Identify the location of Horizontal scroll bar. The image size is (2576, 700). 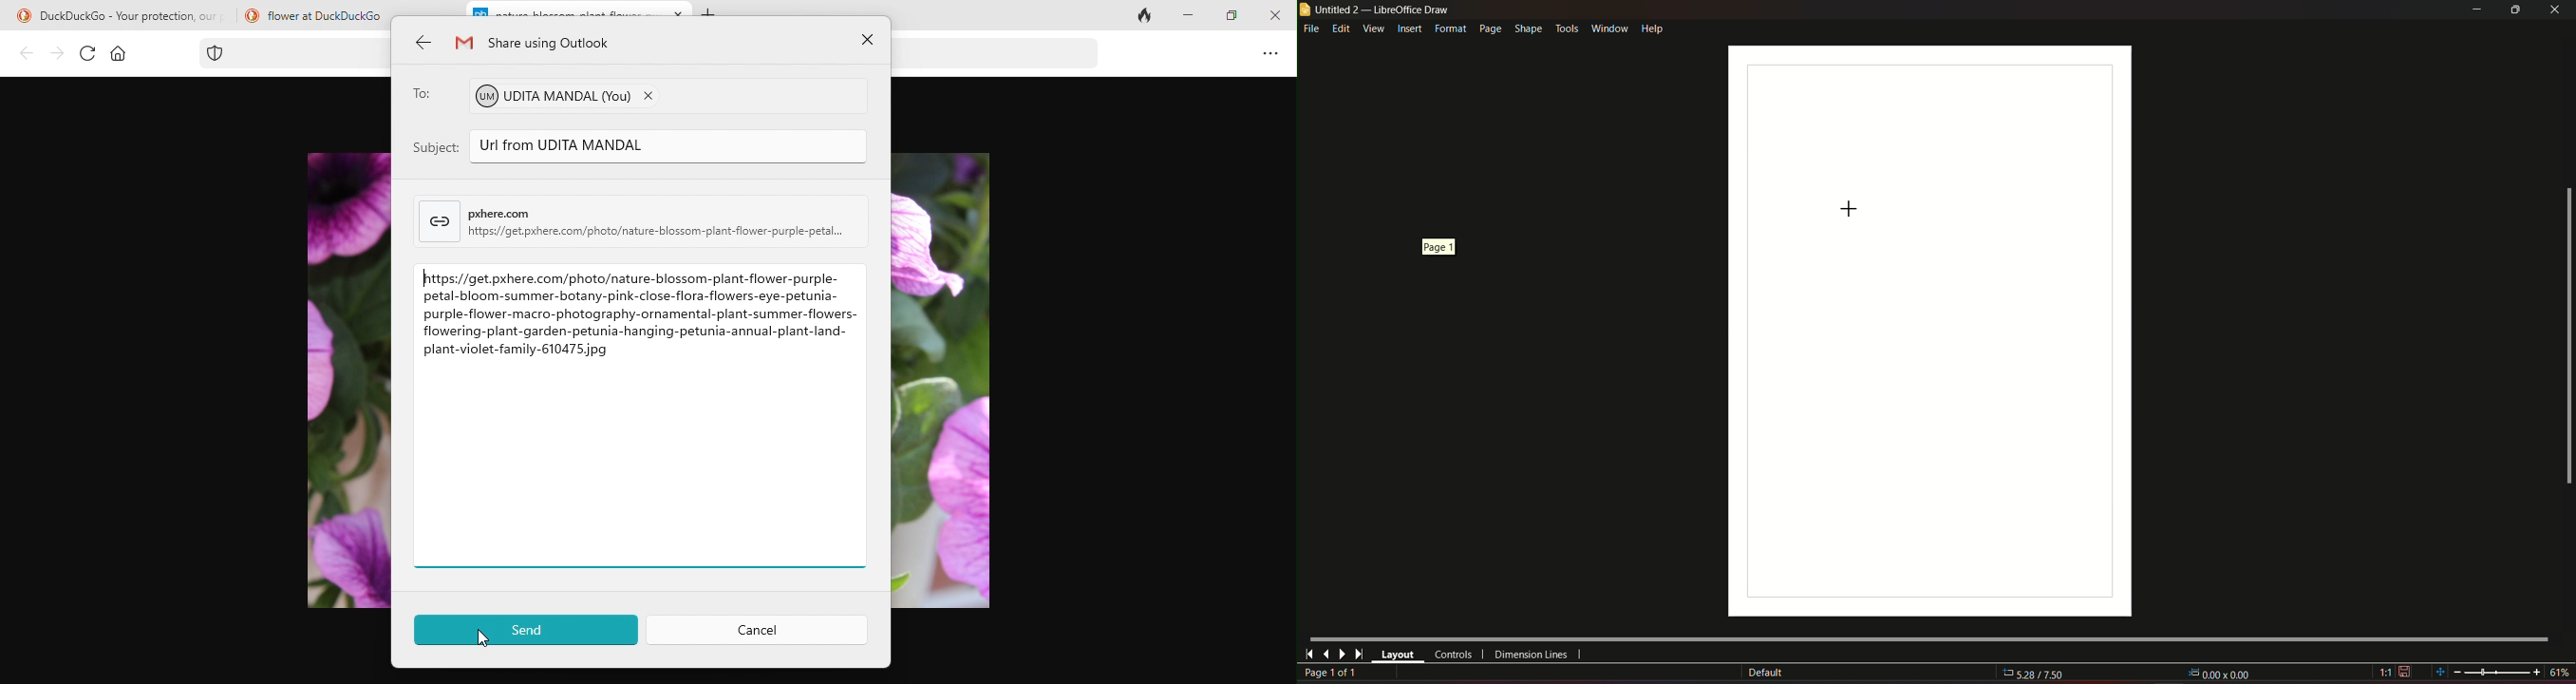
(1928, 637).